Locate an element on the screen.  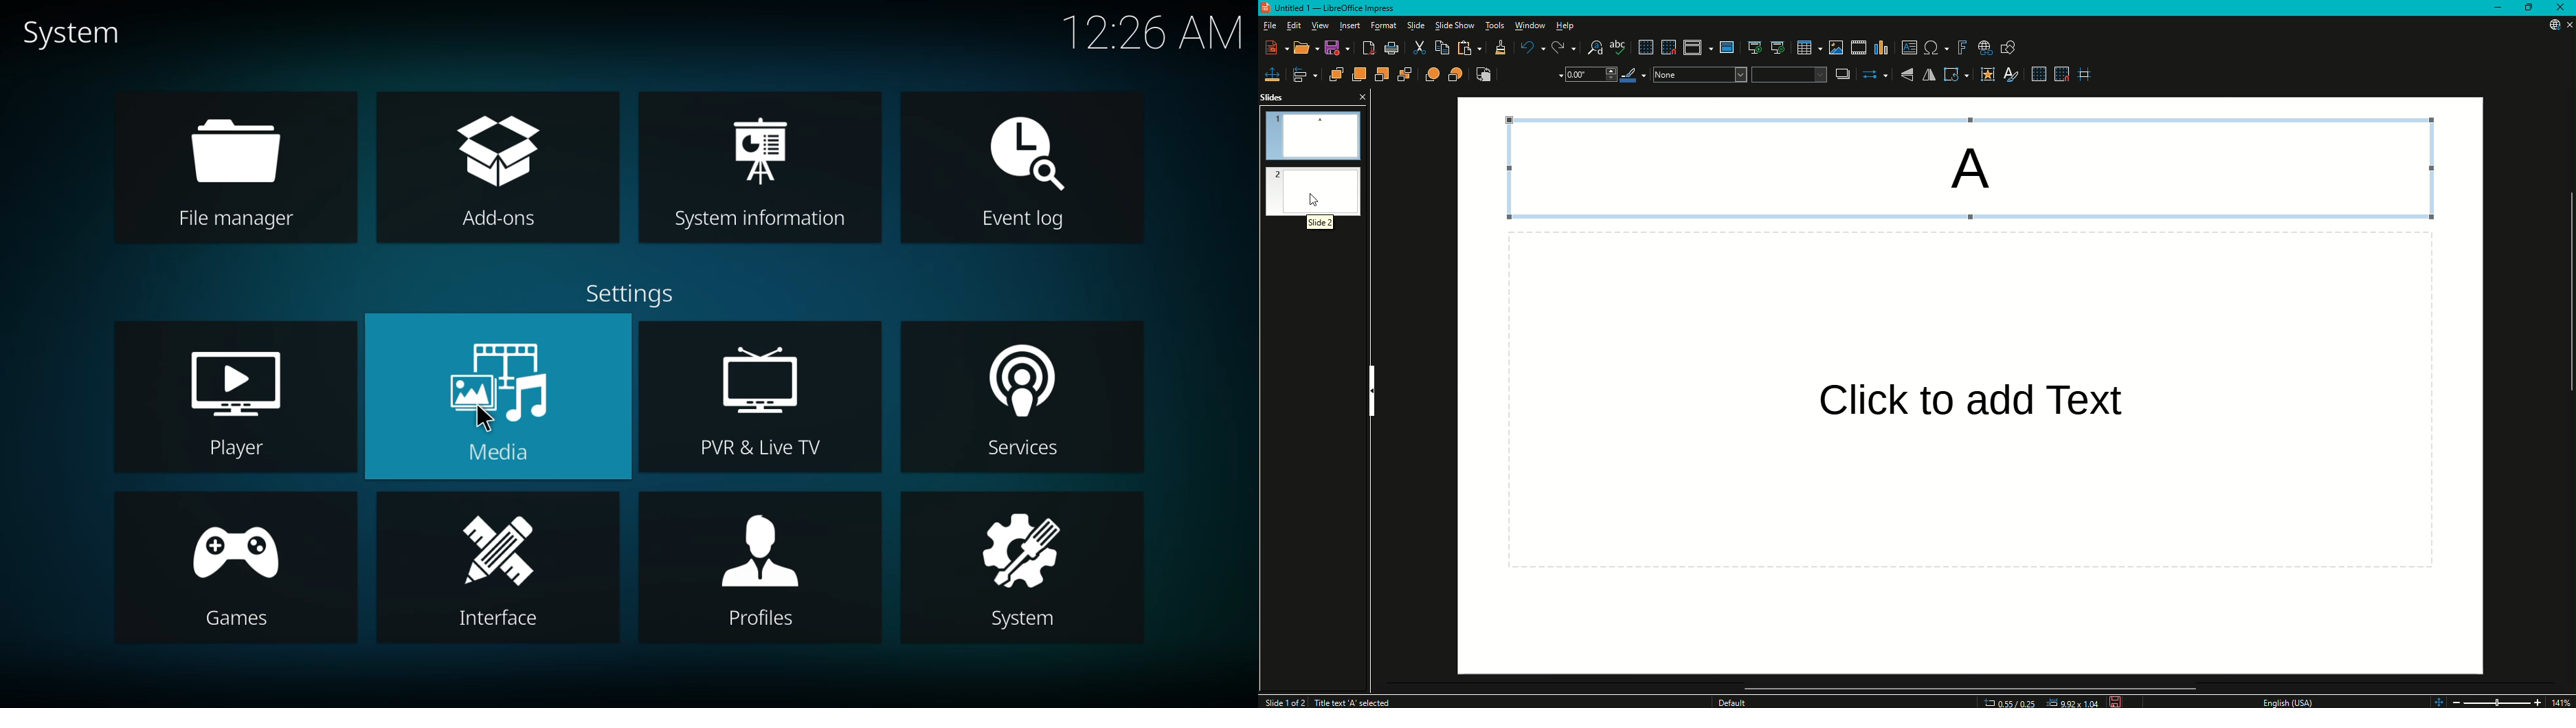
In Front of Object is located at coordinates (1430, 74).